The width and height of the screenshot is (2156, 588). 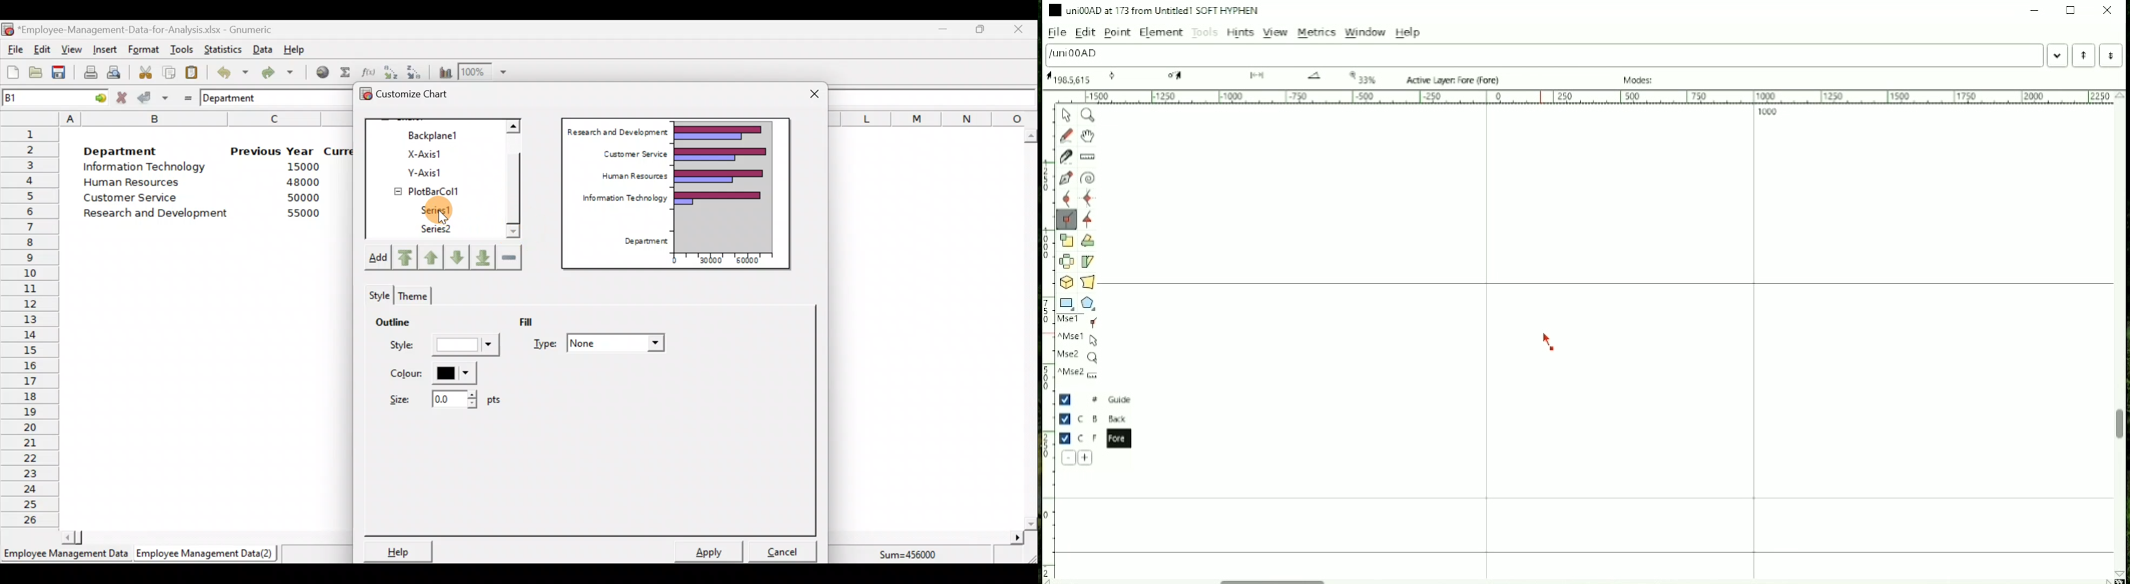 What do you see at coordinates (1069, 458) in the screenshot?
I see `Delete the current layer` at bounding box center [1069, 458].